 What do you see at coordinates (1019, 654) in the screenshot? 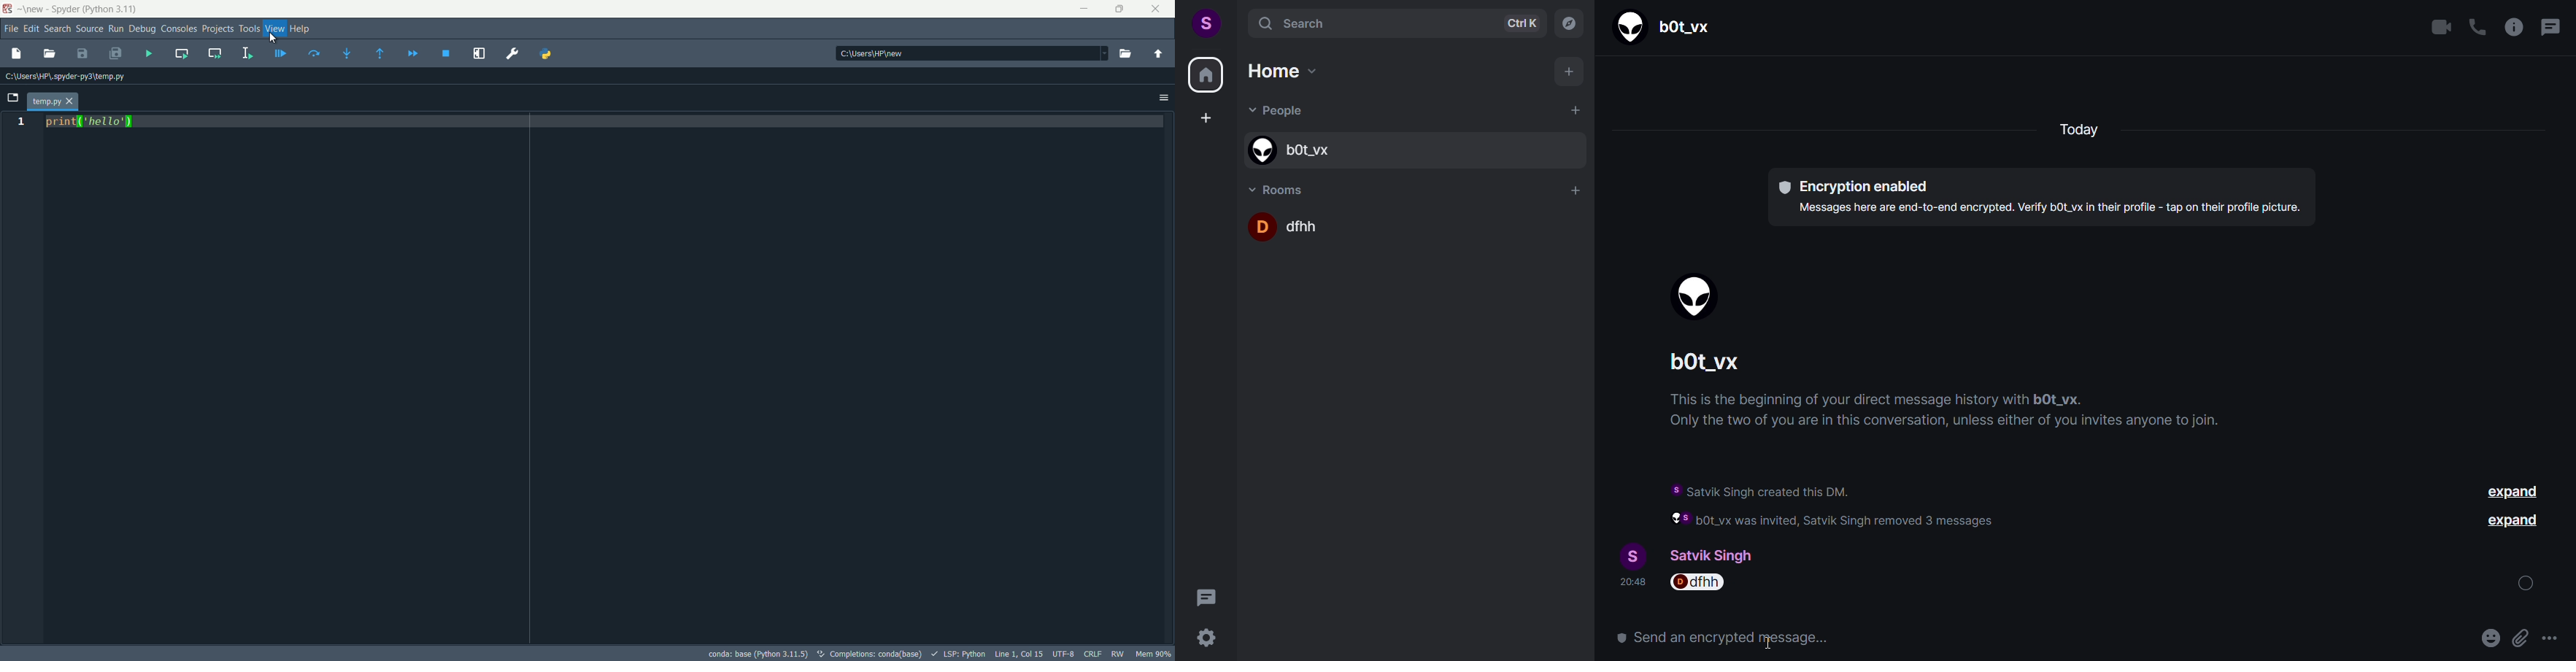
I see `Line1, col 15` at bounding box center [1019, 654].